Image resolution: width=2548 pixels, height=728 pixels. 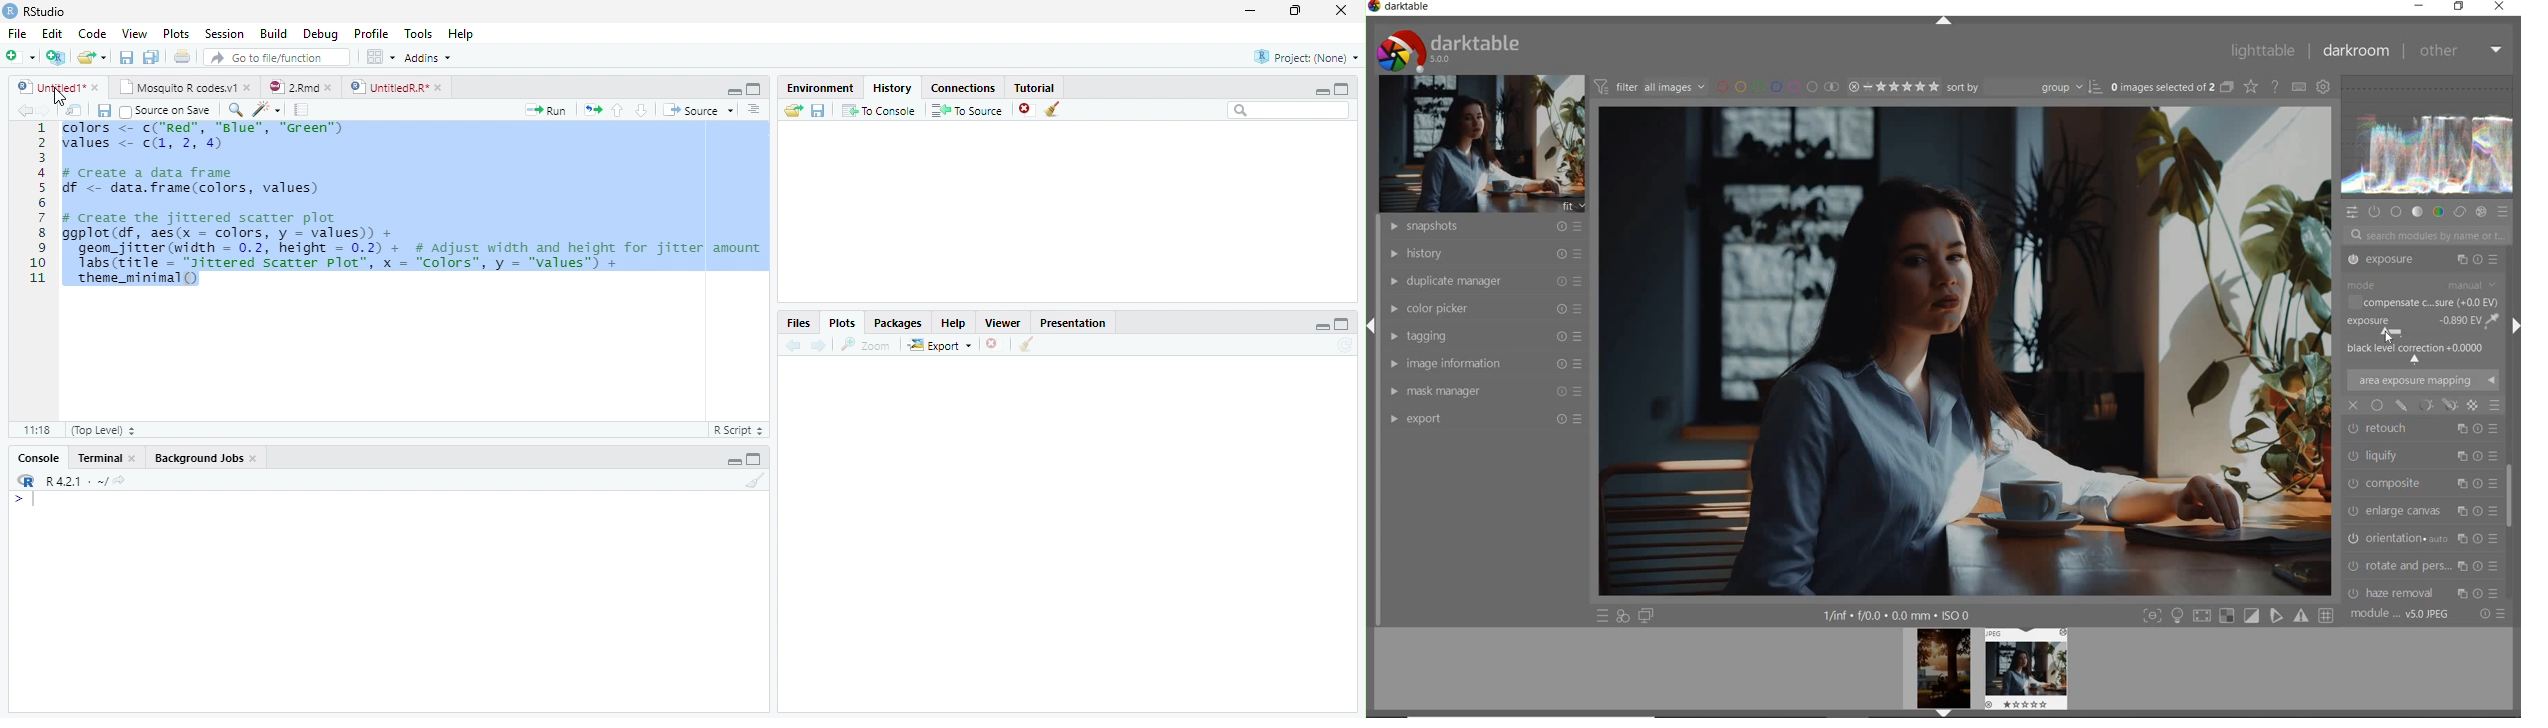 I want to click on close, so click(x=328, y=88).